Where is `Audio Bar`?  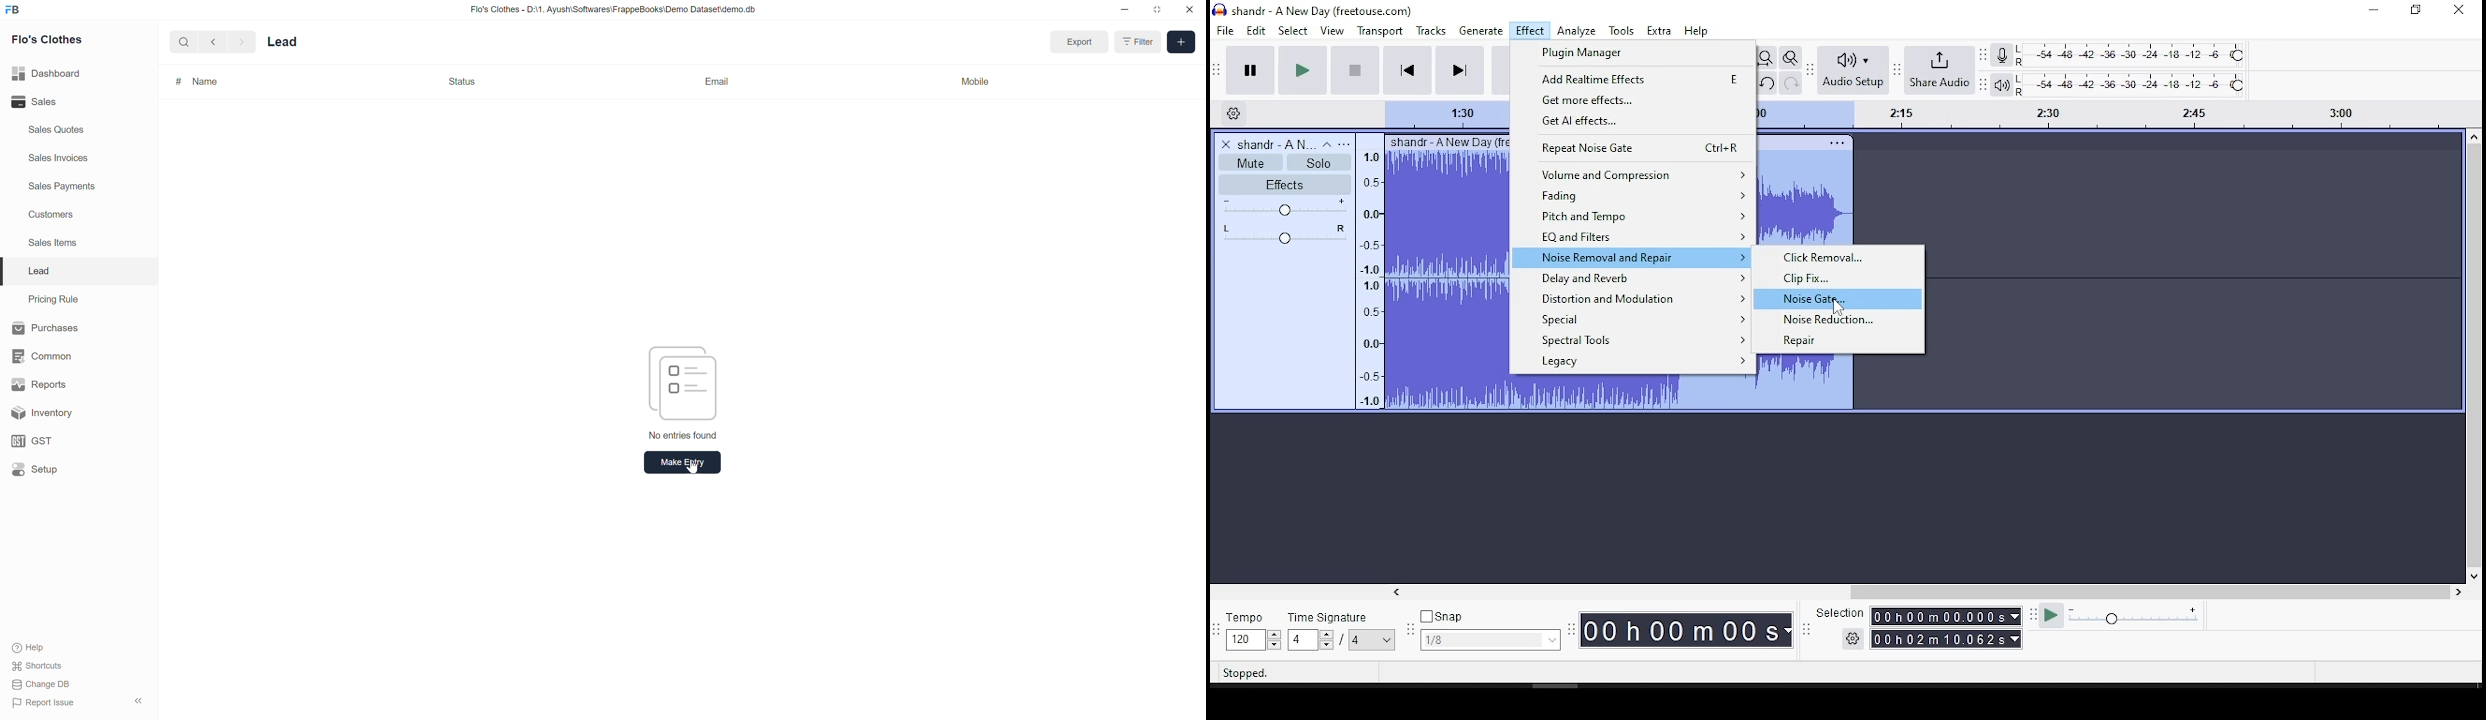 Audio Bar is located at coordinates (2002, 83).